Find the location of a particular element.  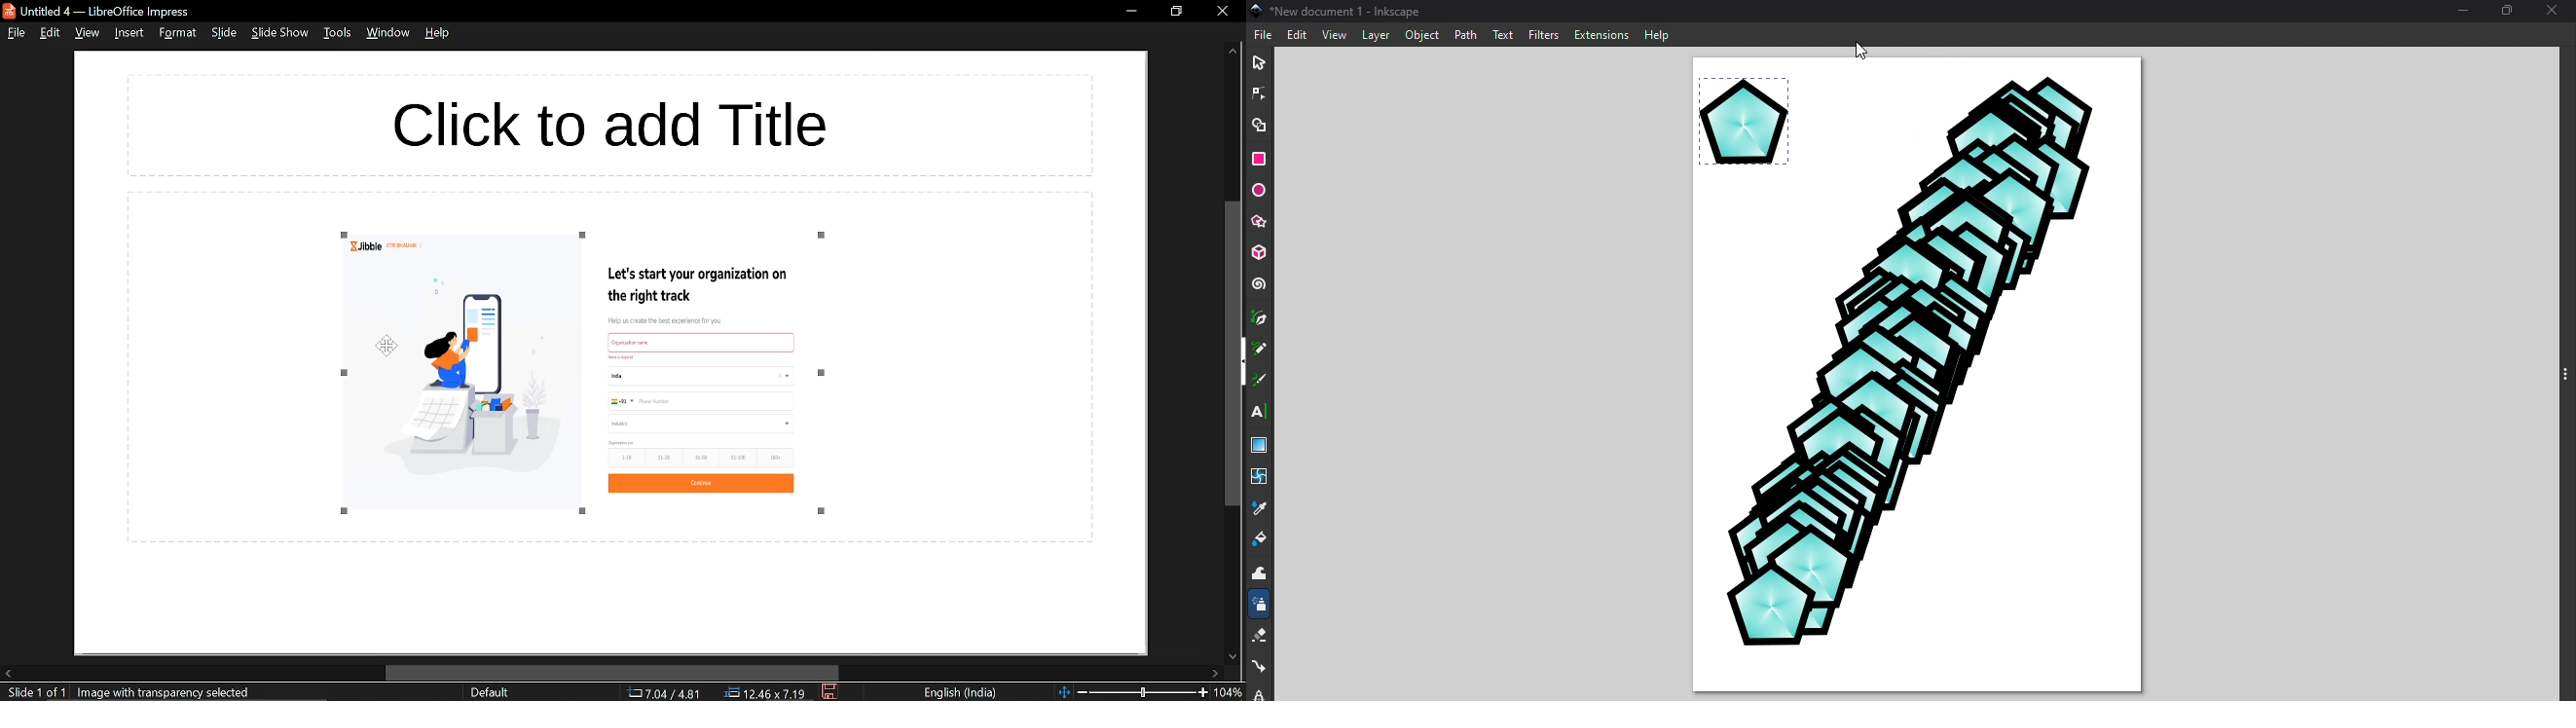

file is located at coordinates (16, 34).